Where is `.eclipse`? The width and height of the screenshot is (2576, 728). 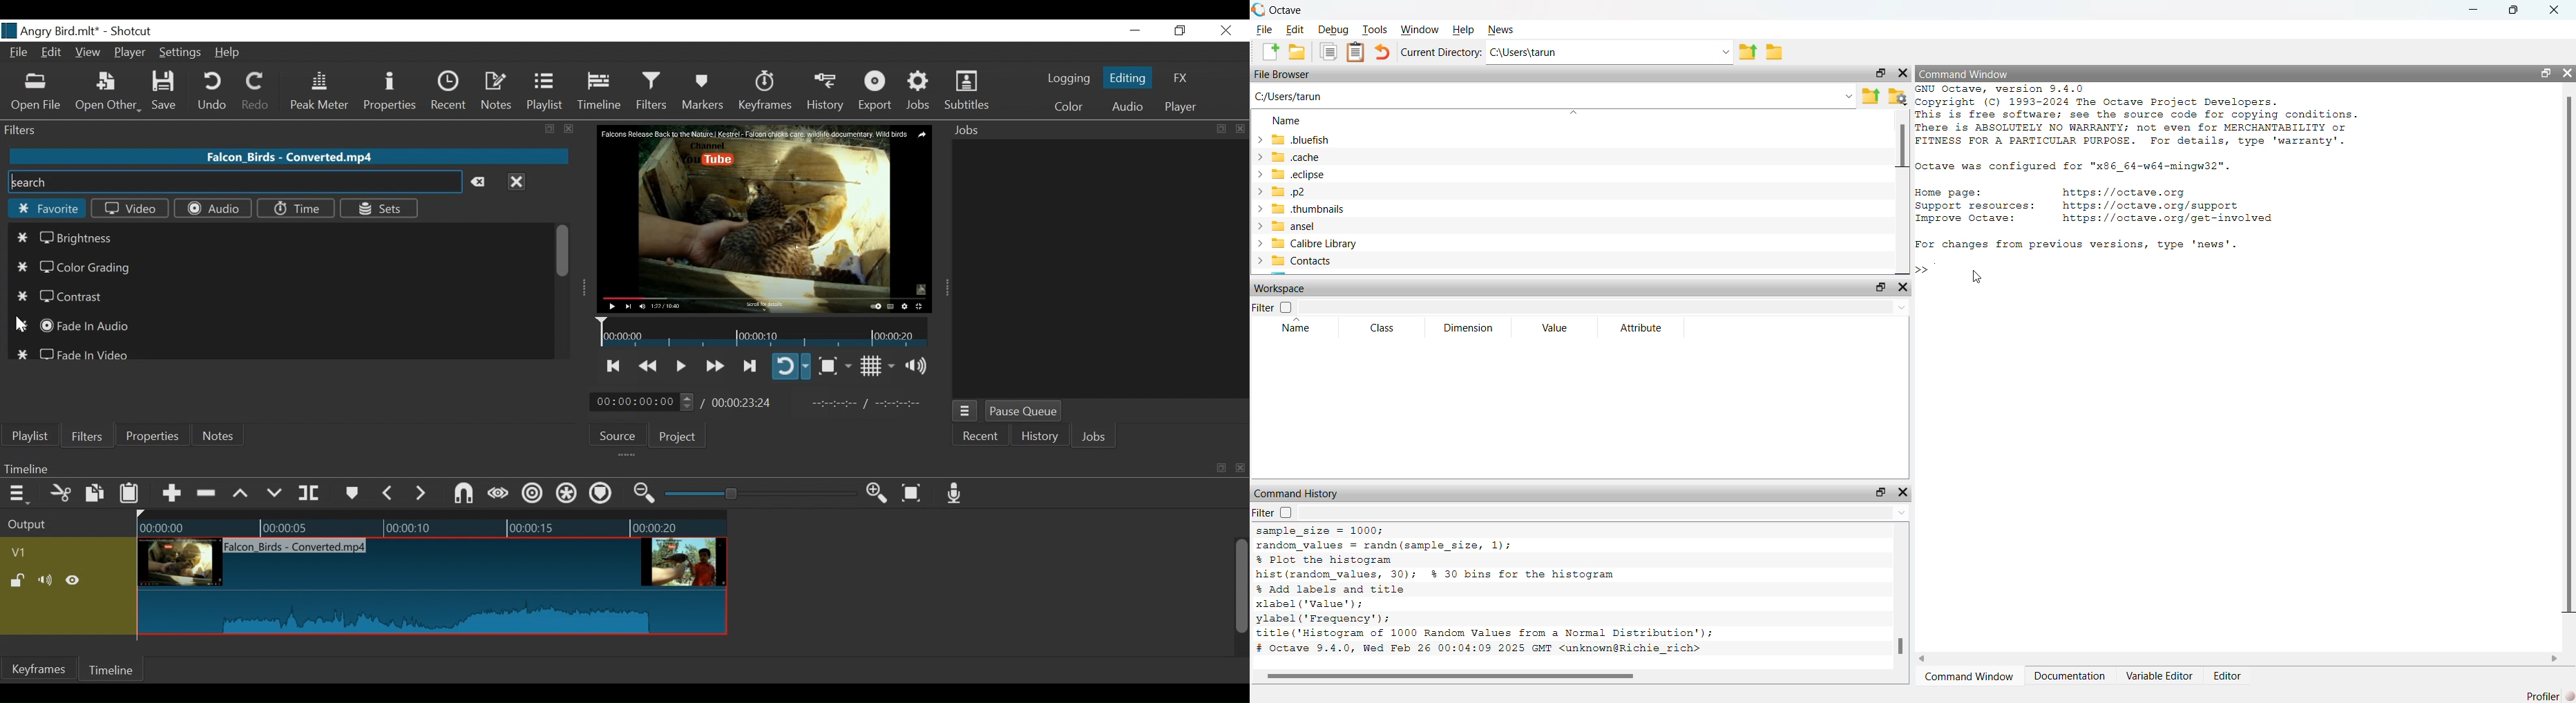
.eclipse is located at coordinates (1289, 174).